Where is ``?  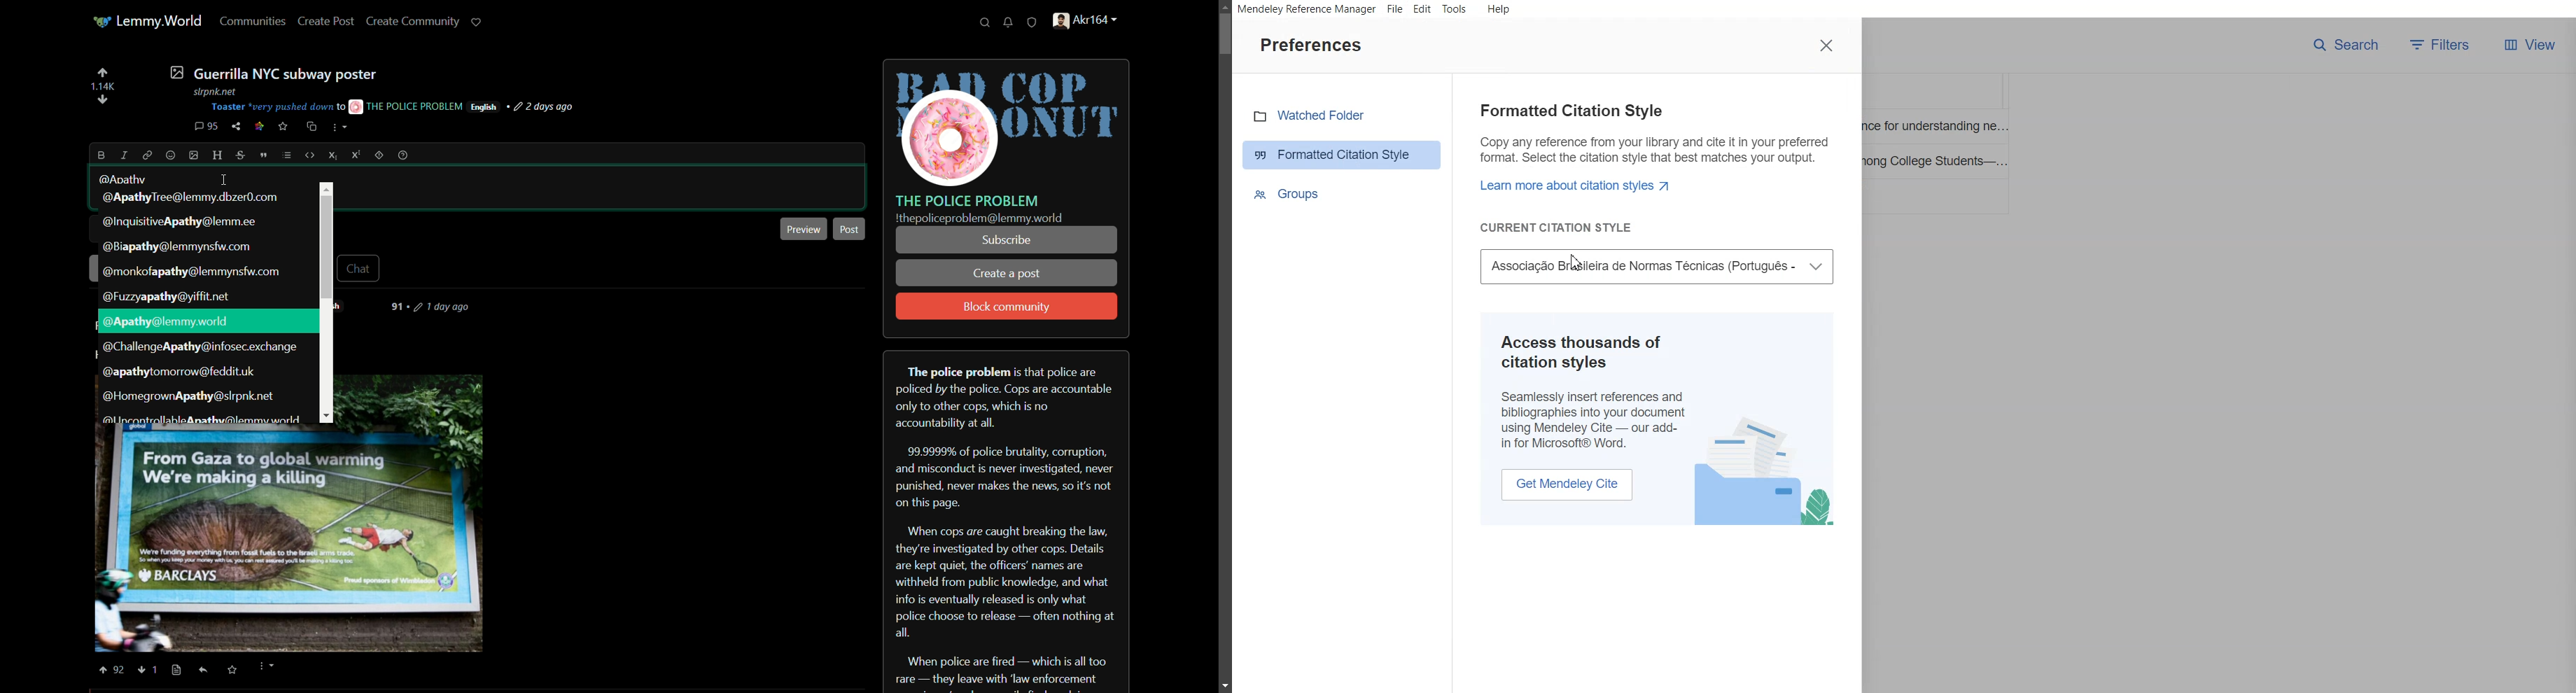  is located at coordinates (326, 188).